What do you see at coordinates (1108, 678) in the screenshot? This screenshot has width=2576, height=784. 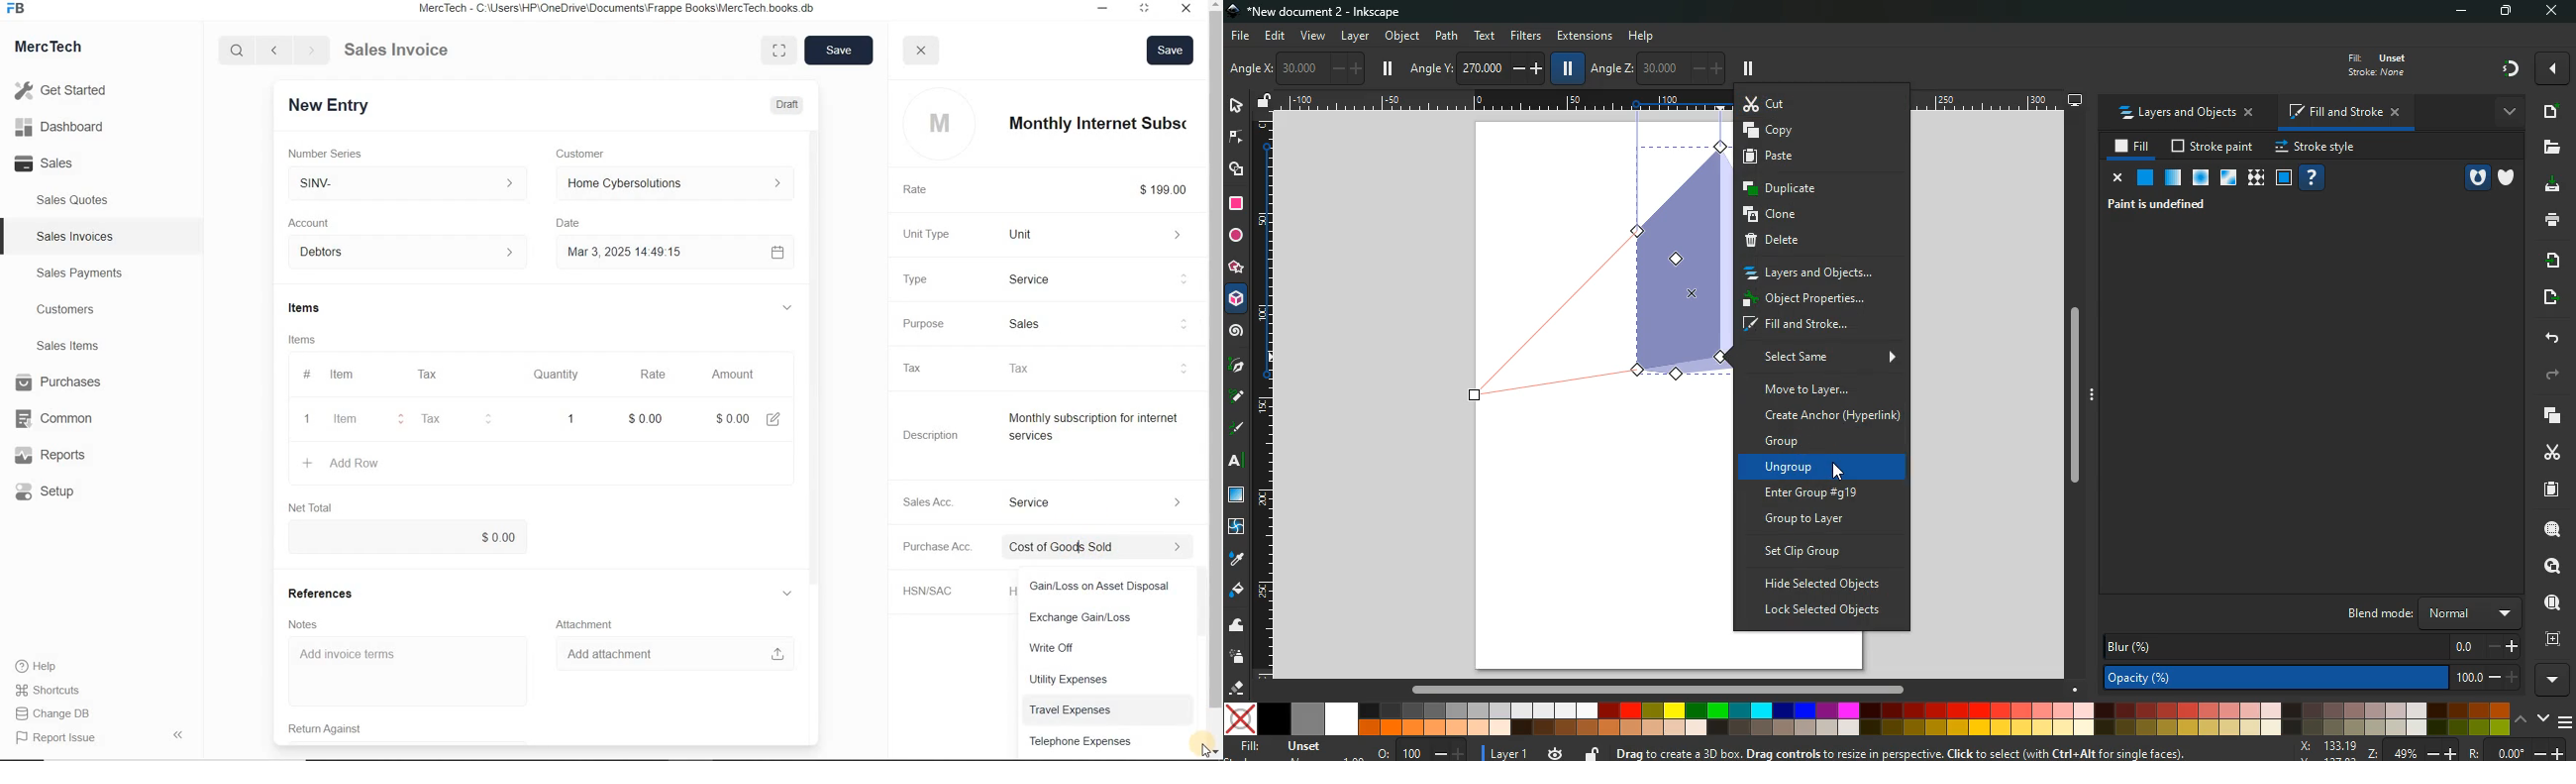 I see `Utility Expenses` at bounding box center [1108, 678].